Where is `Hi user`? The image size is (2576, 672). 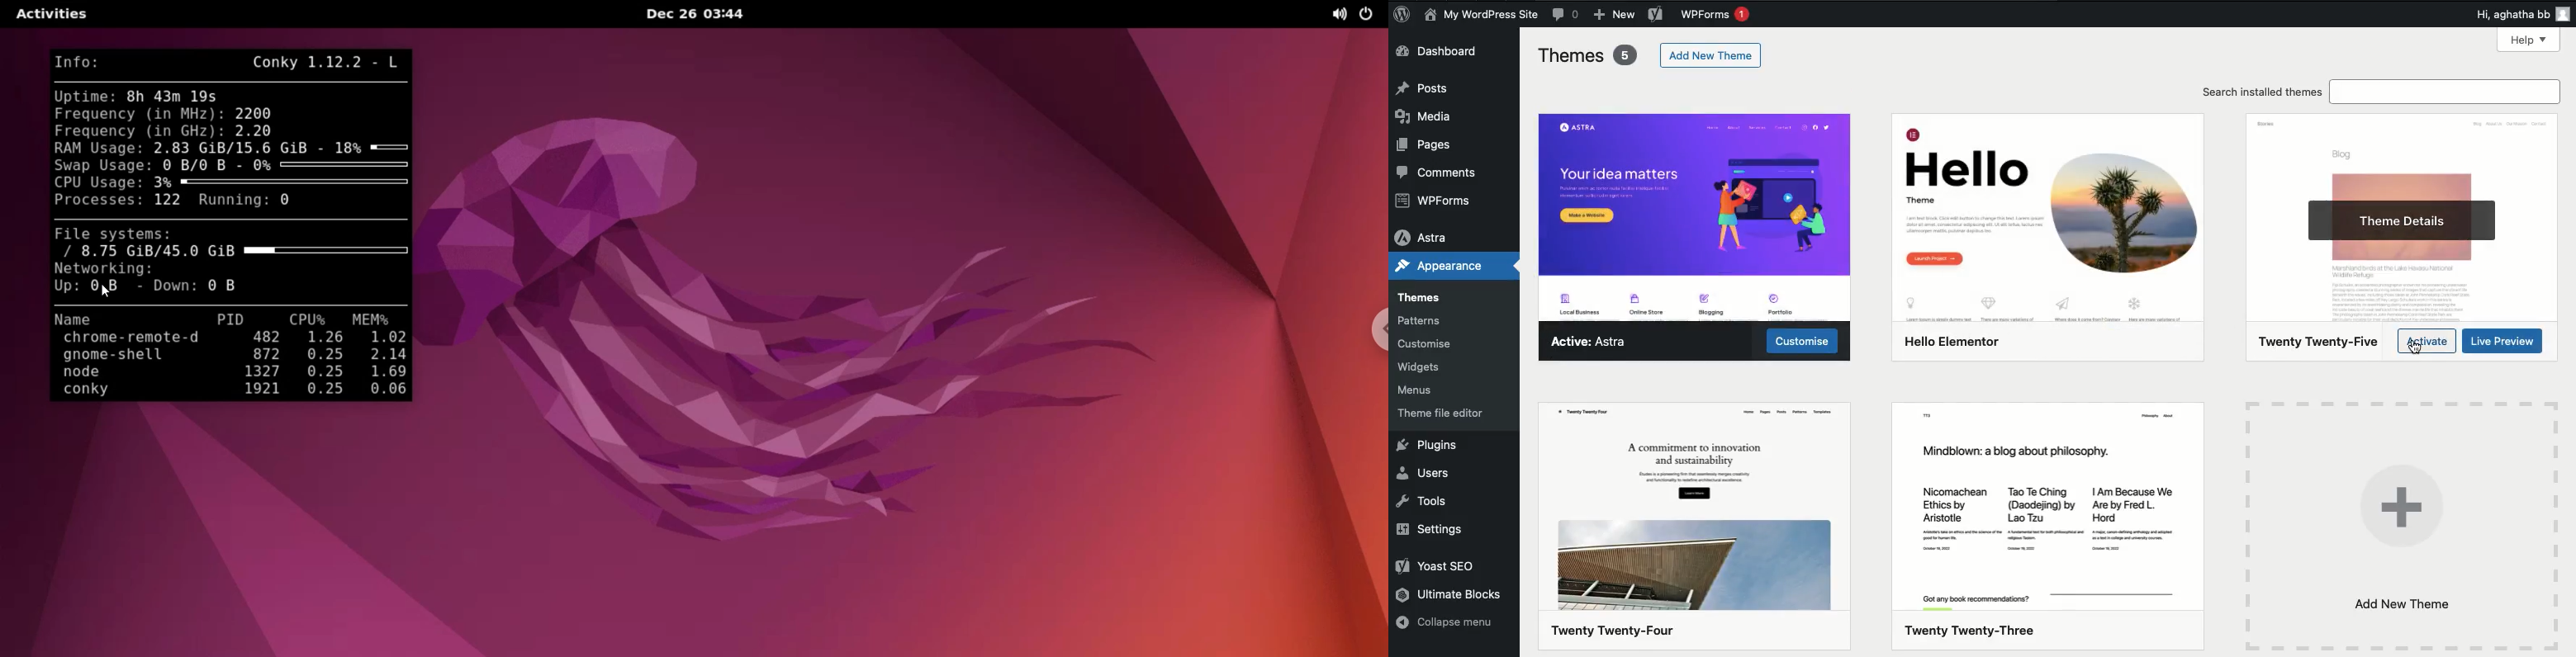 Hi user is located at coordinates (2521, 15).